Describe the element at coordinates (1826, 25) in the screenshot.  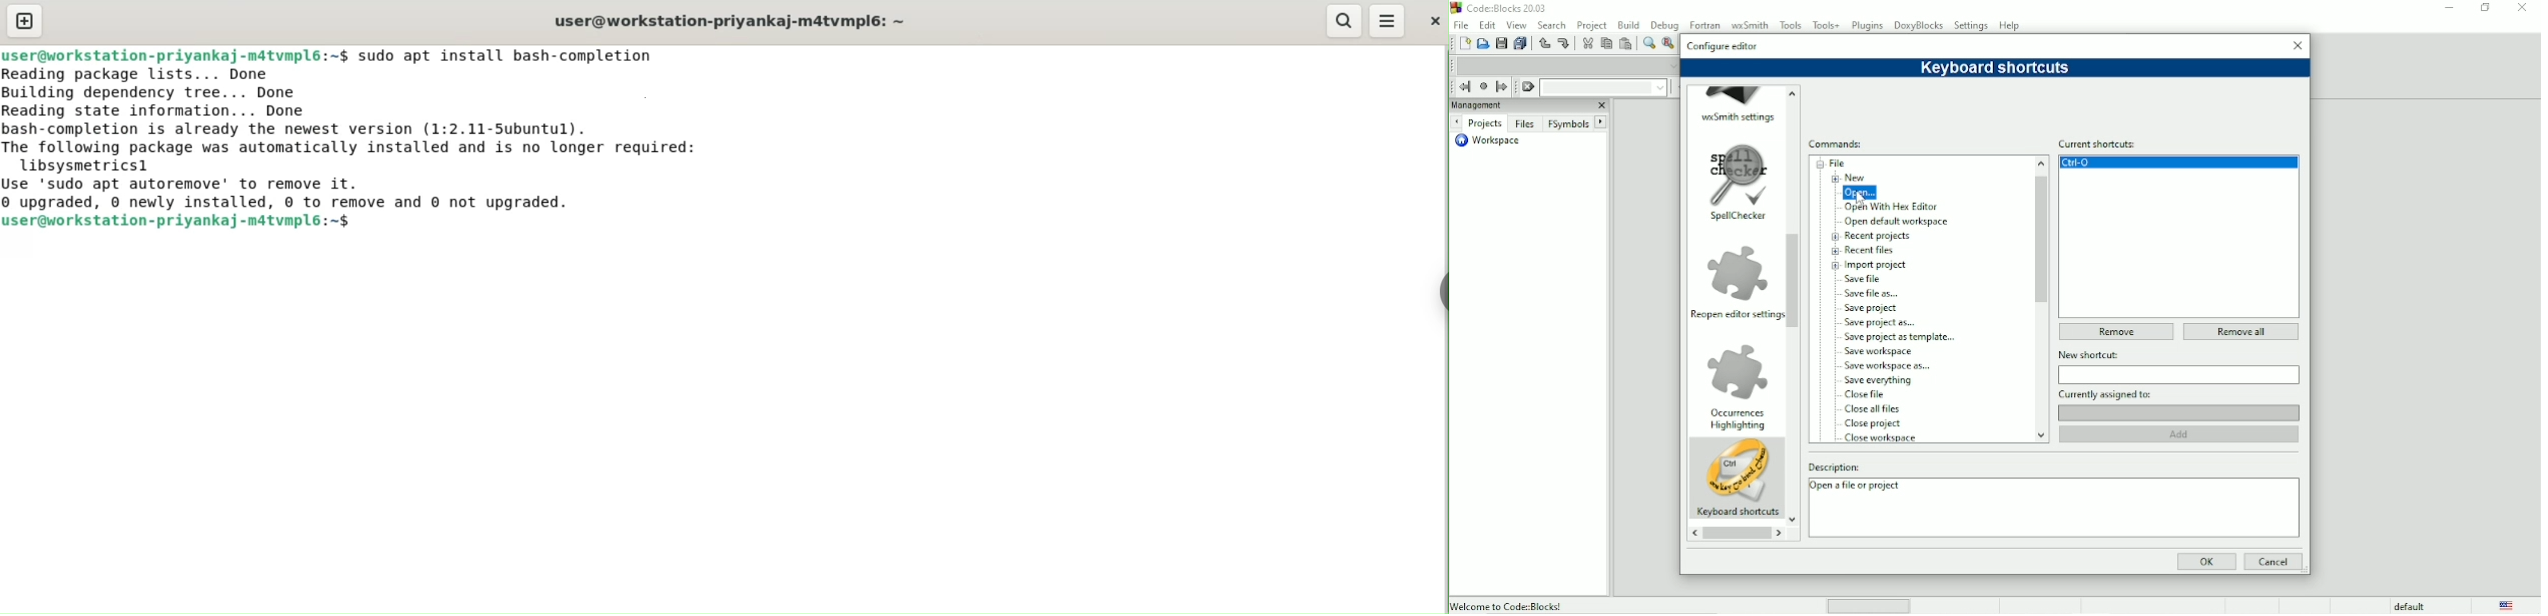
I see `Tools+` at that location.